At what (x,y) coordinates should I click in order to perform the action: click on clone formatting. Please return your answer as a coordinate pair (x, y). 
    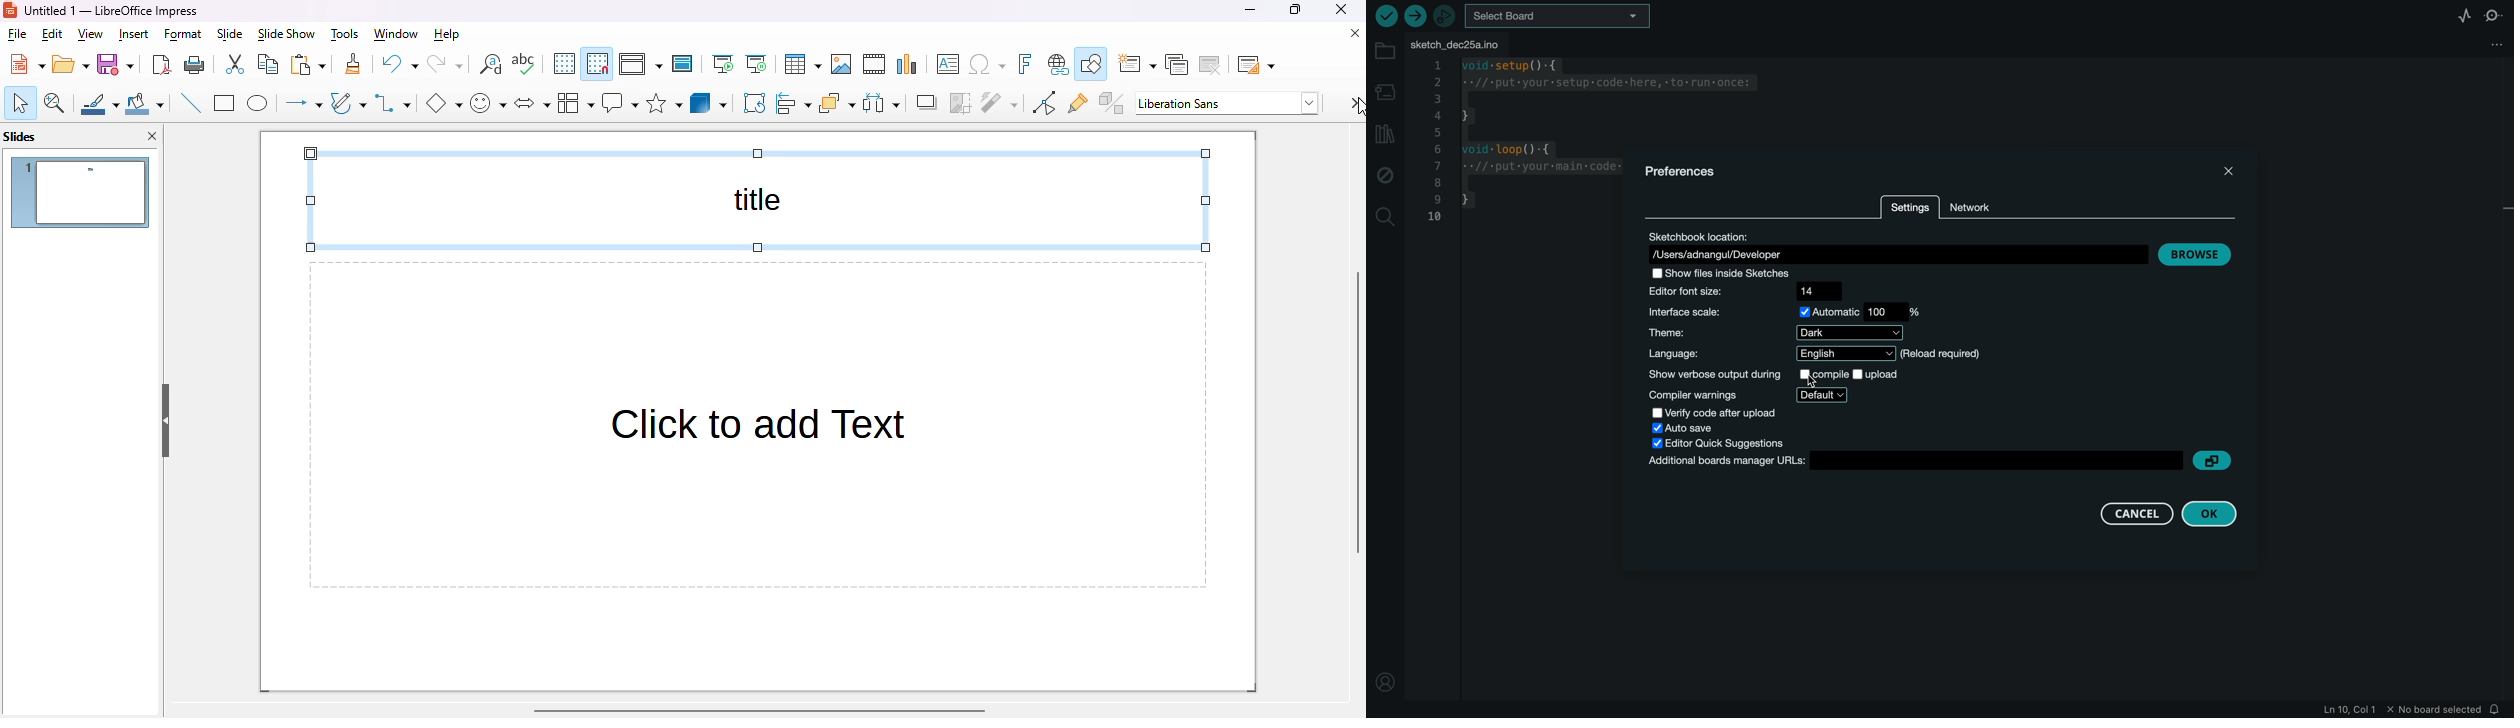
    Looking at the image, I should click on (353, 64).